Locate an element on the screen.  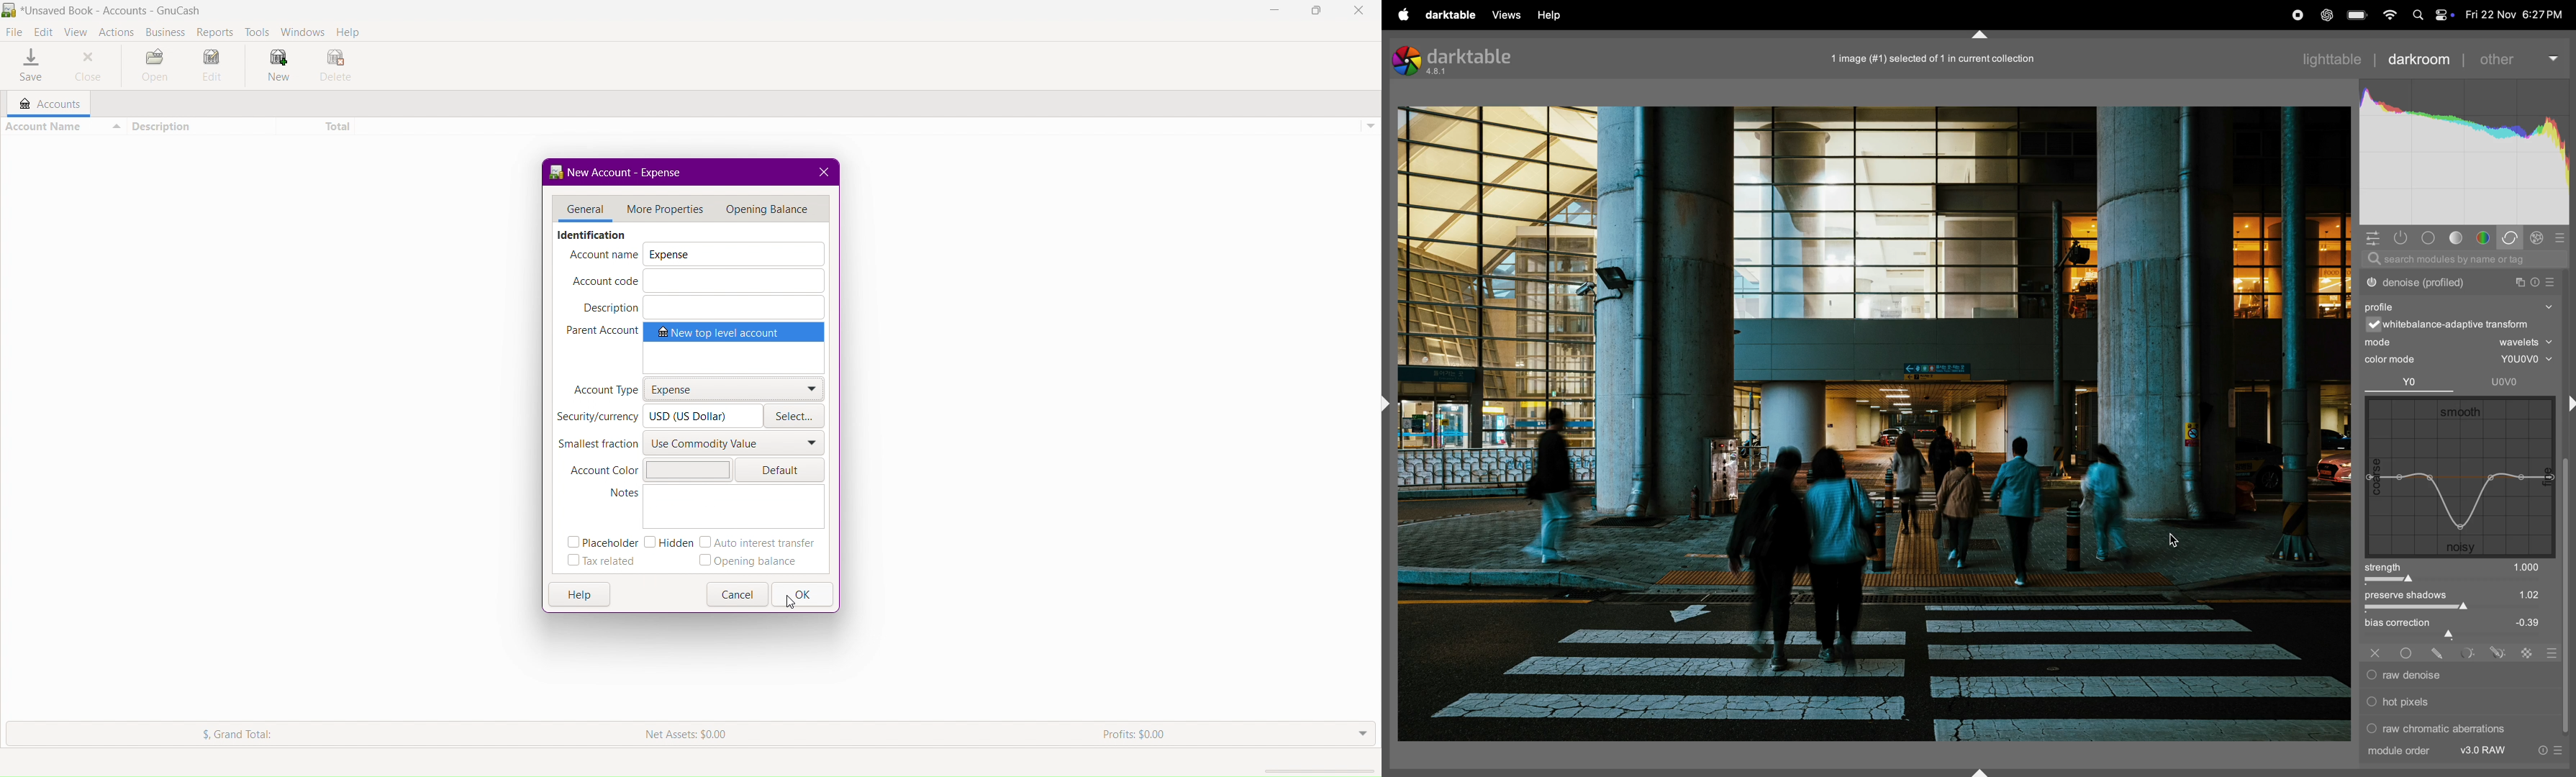
Account Name is located at coordinates (63, 126).